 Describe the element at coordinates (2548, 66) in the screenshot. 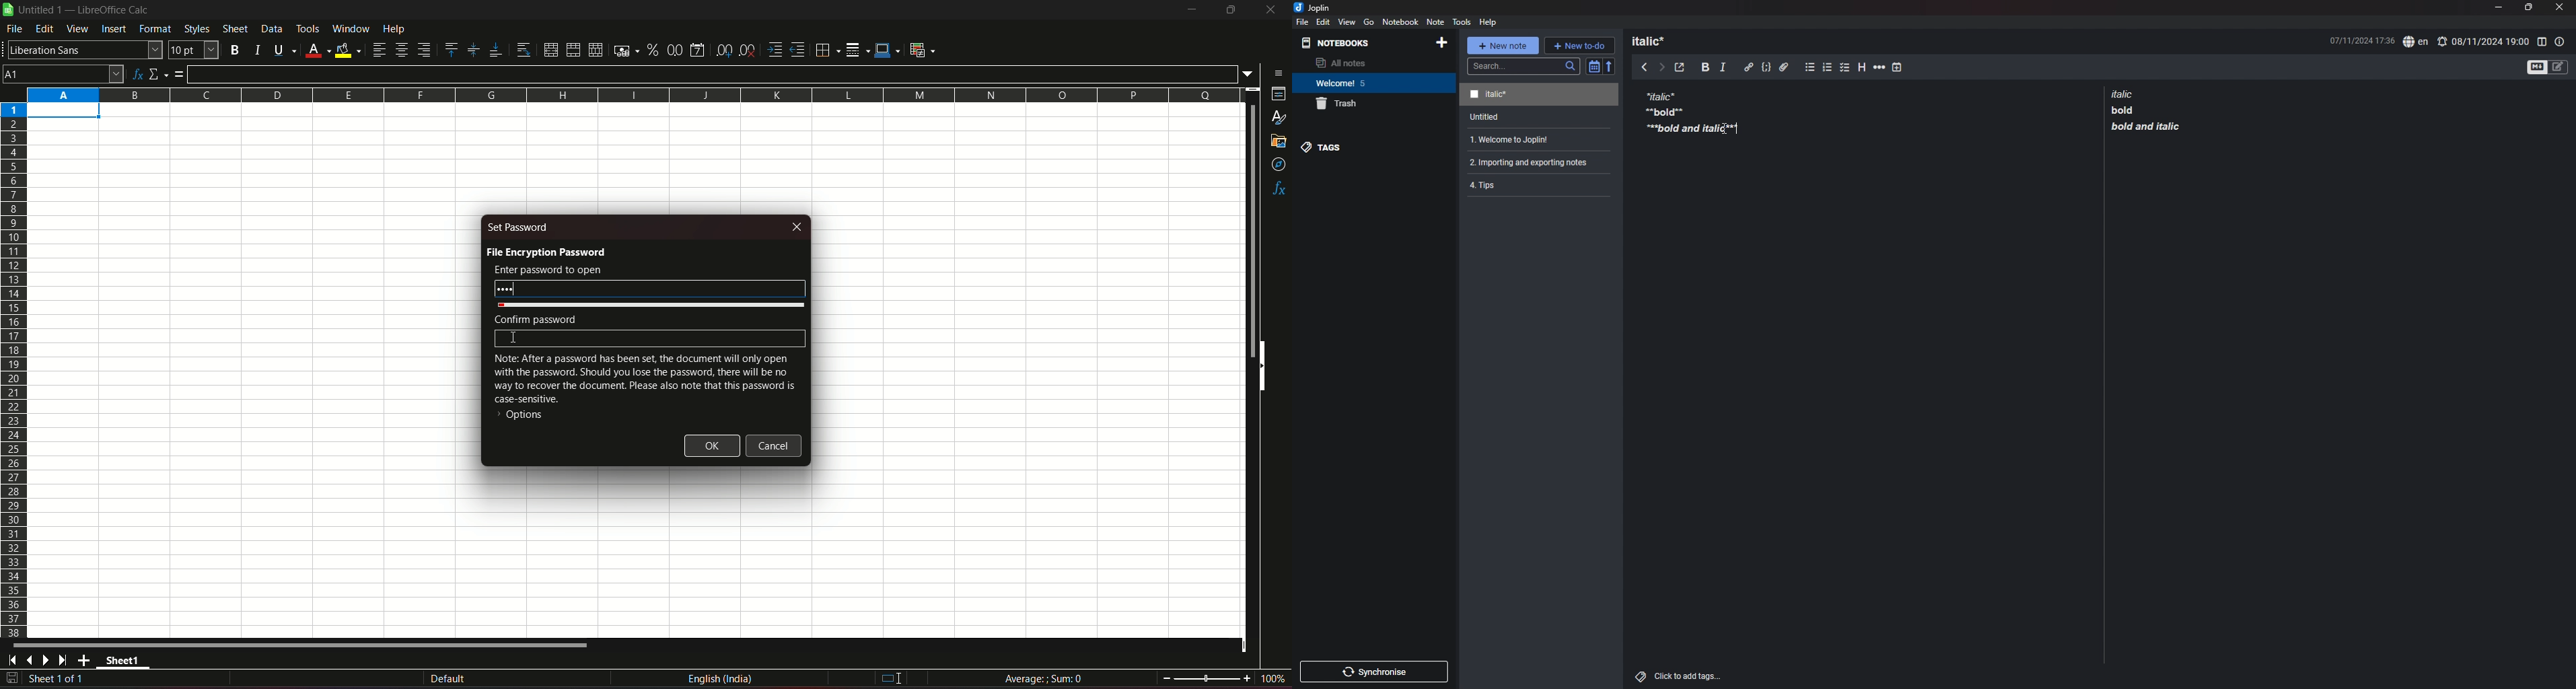

I see `toggle editors` at that location.